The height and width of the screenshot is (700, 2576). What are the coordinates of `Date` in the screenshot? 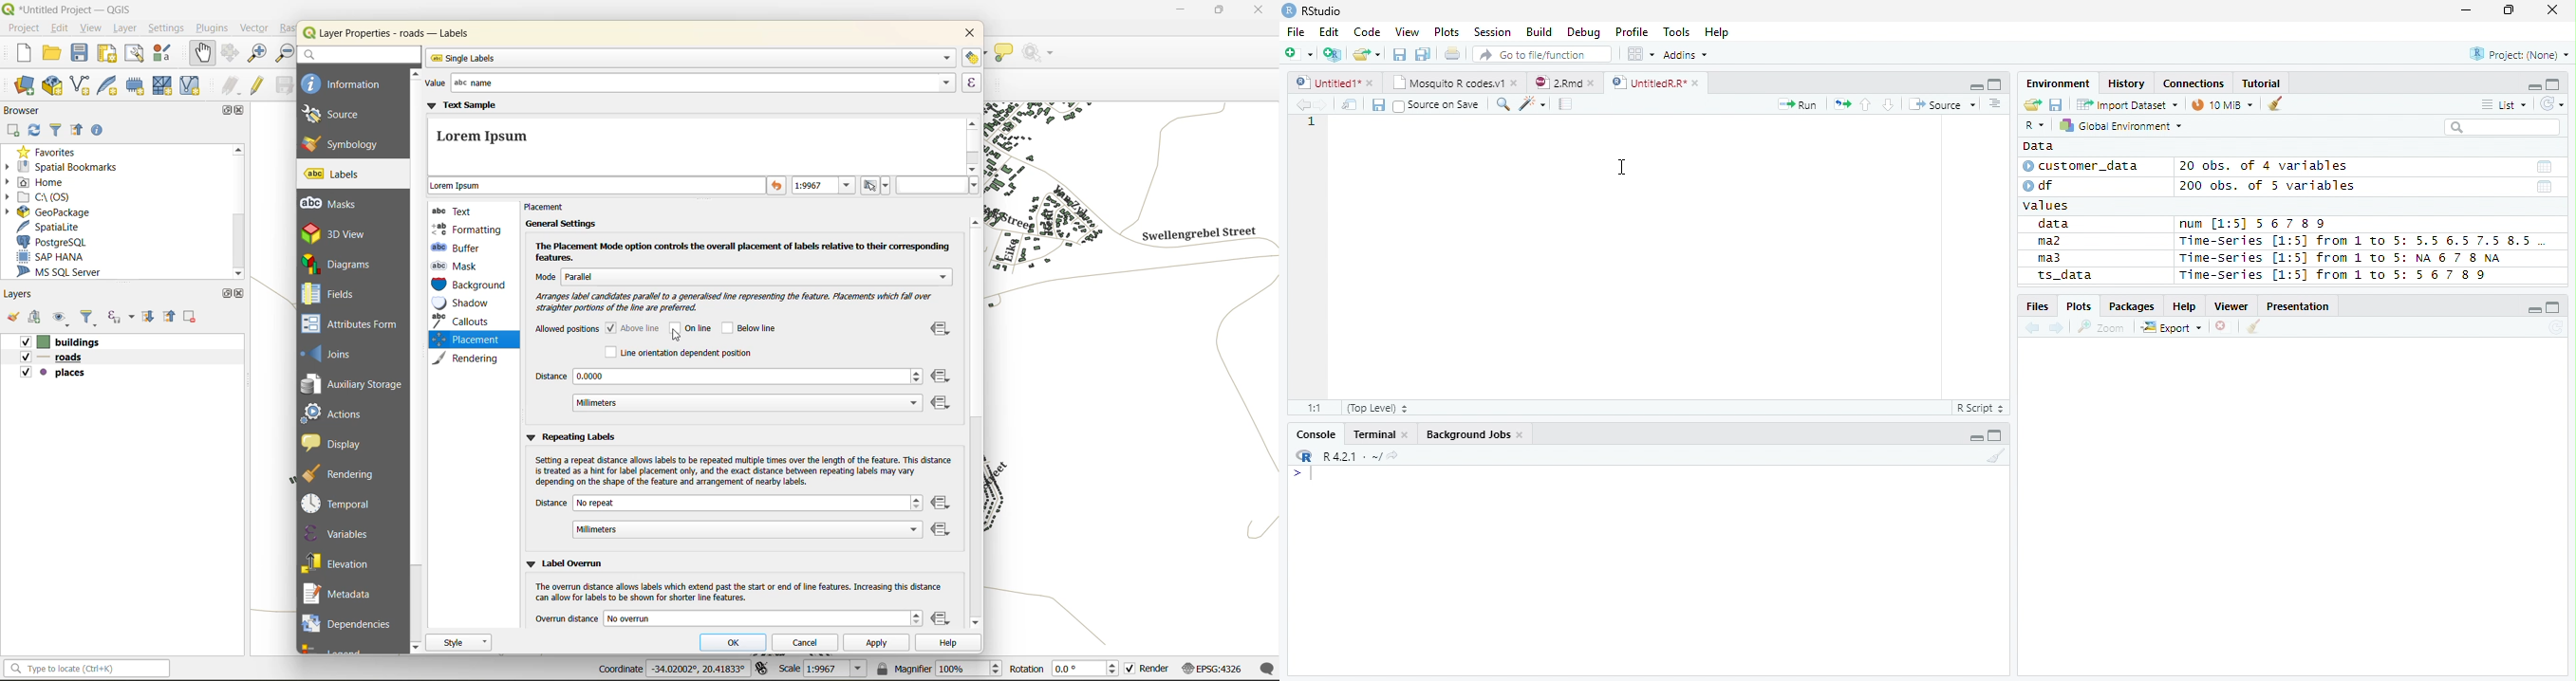 It's located at (2543, 167).